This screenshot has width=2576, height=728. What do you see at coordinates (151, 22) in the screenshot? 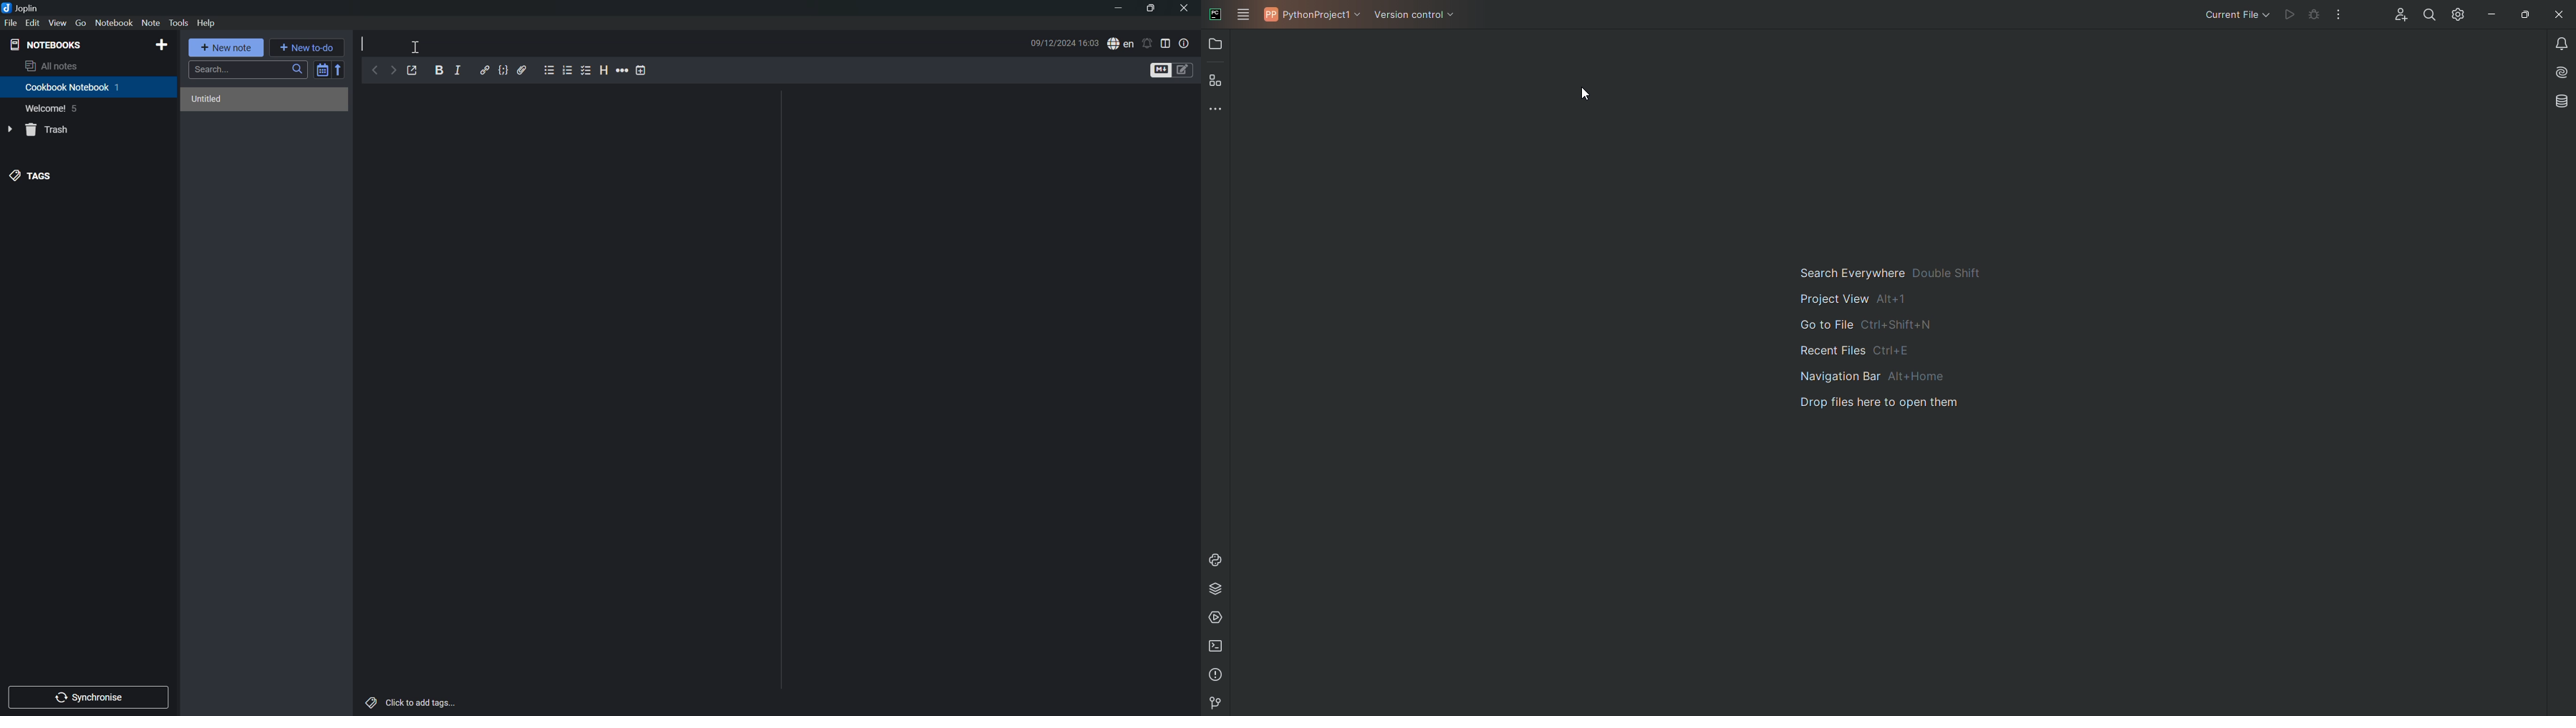
I see `Note` at bounding box center [151, 22].